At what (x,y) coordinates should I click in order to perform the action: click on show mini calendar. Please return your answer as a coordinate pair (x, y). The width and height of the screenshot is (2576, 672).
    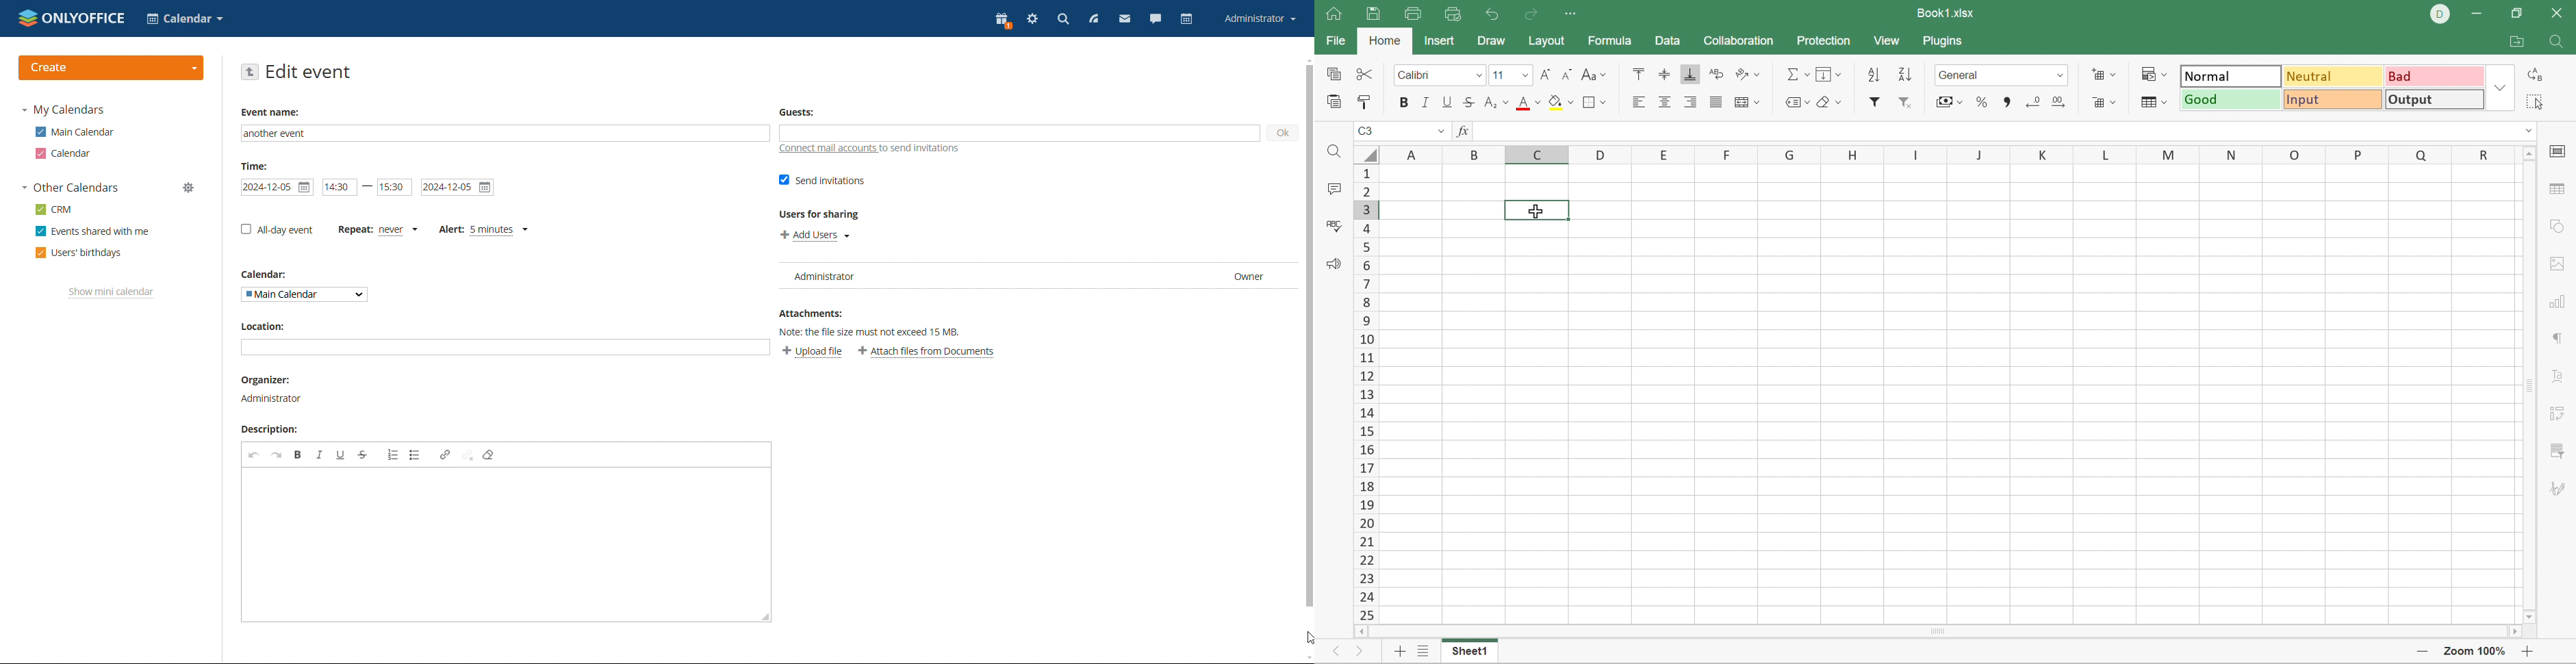
    Looking at the image, I should click on (112, 292).